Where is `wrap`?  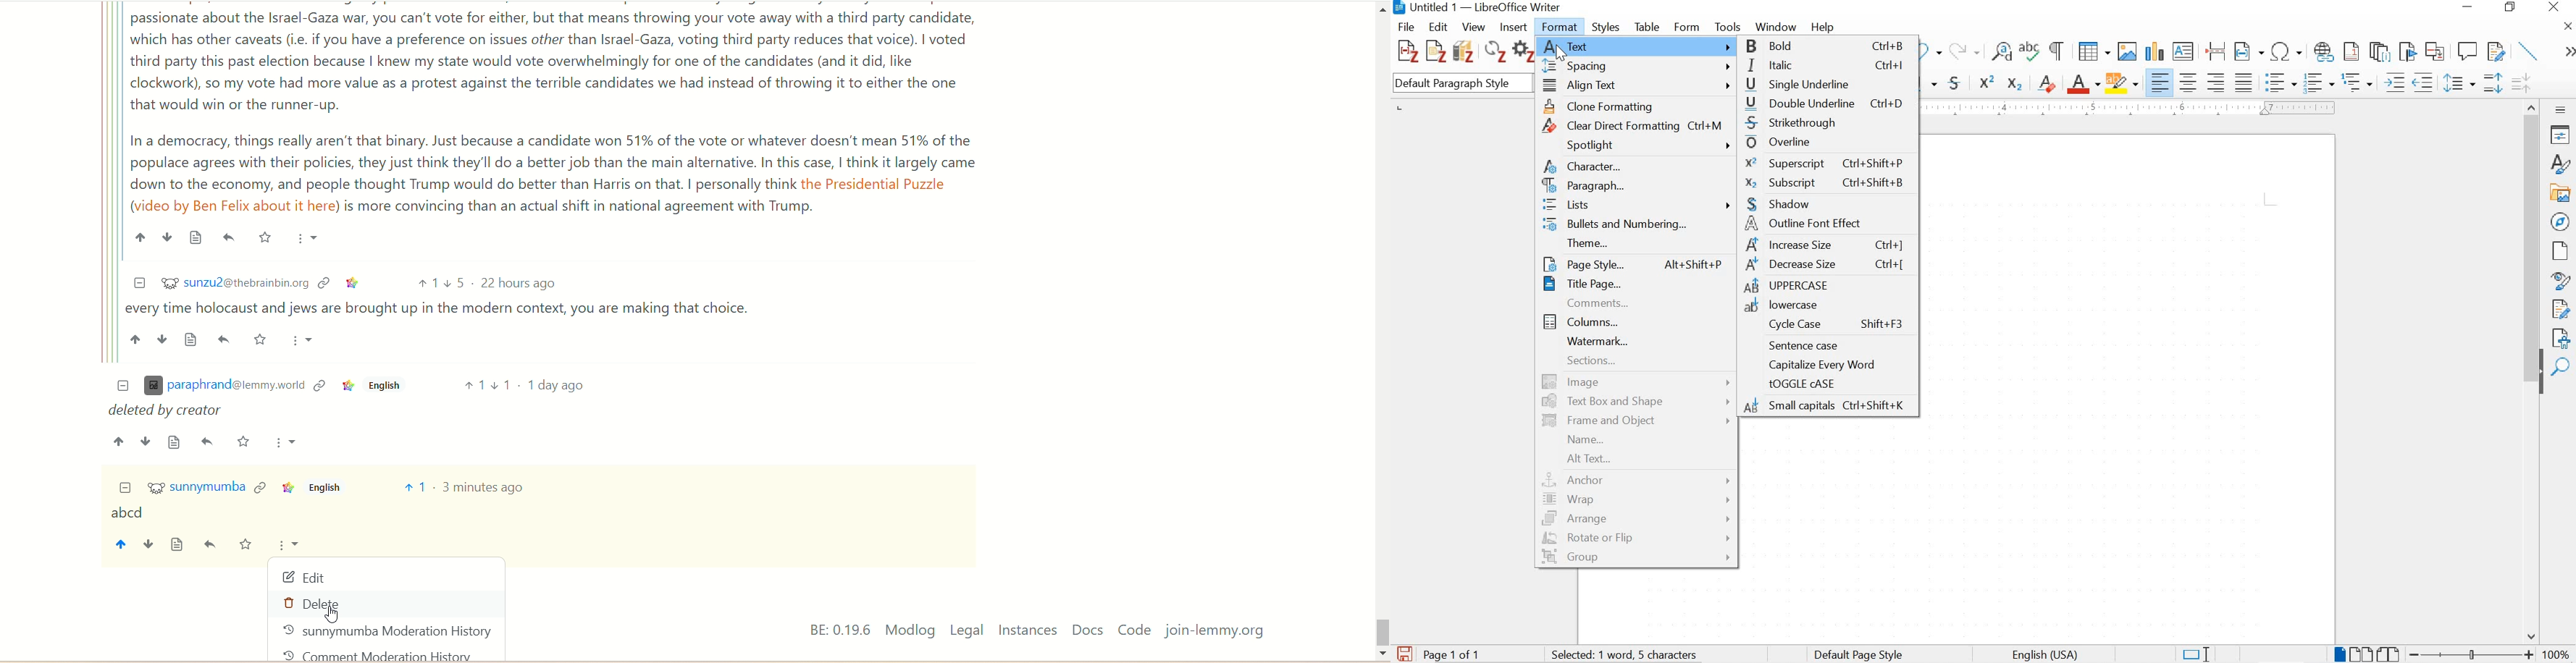 wrap is located at coordinates (1639, 500).